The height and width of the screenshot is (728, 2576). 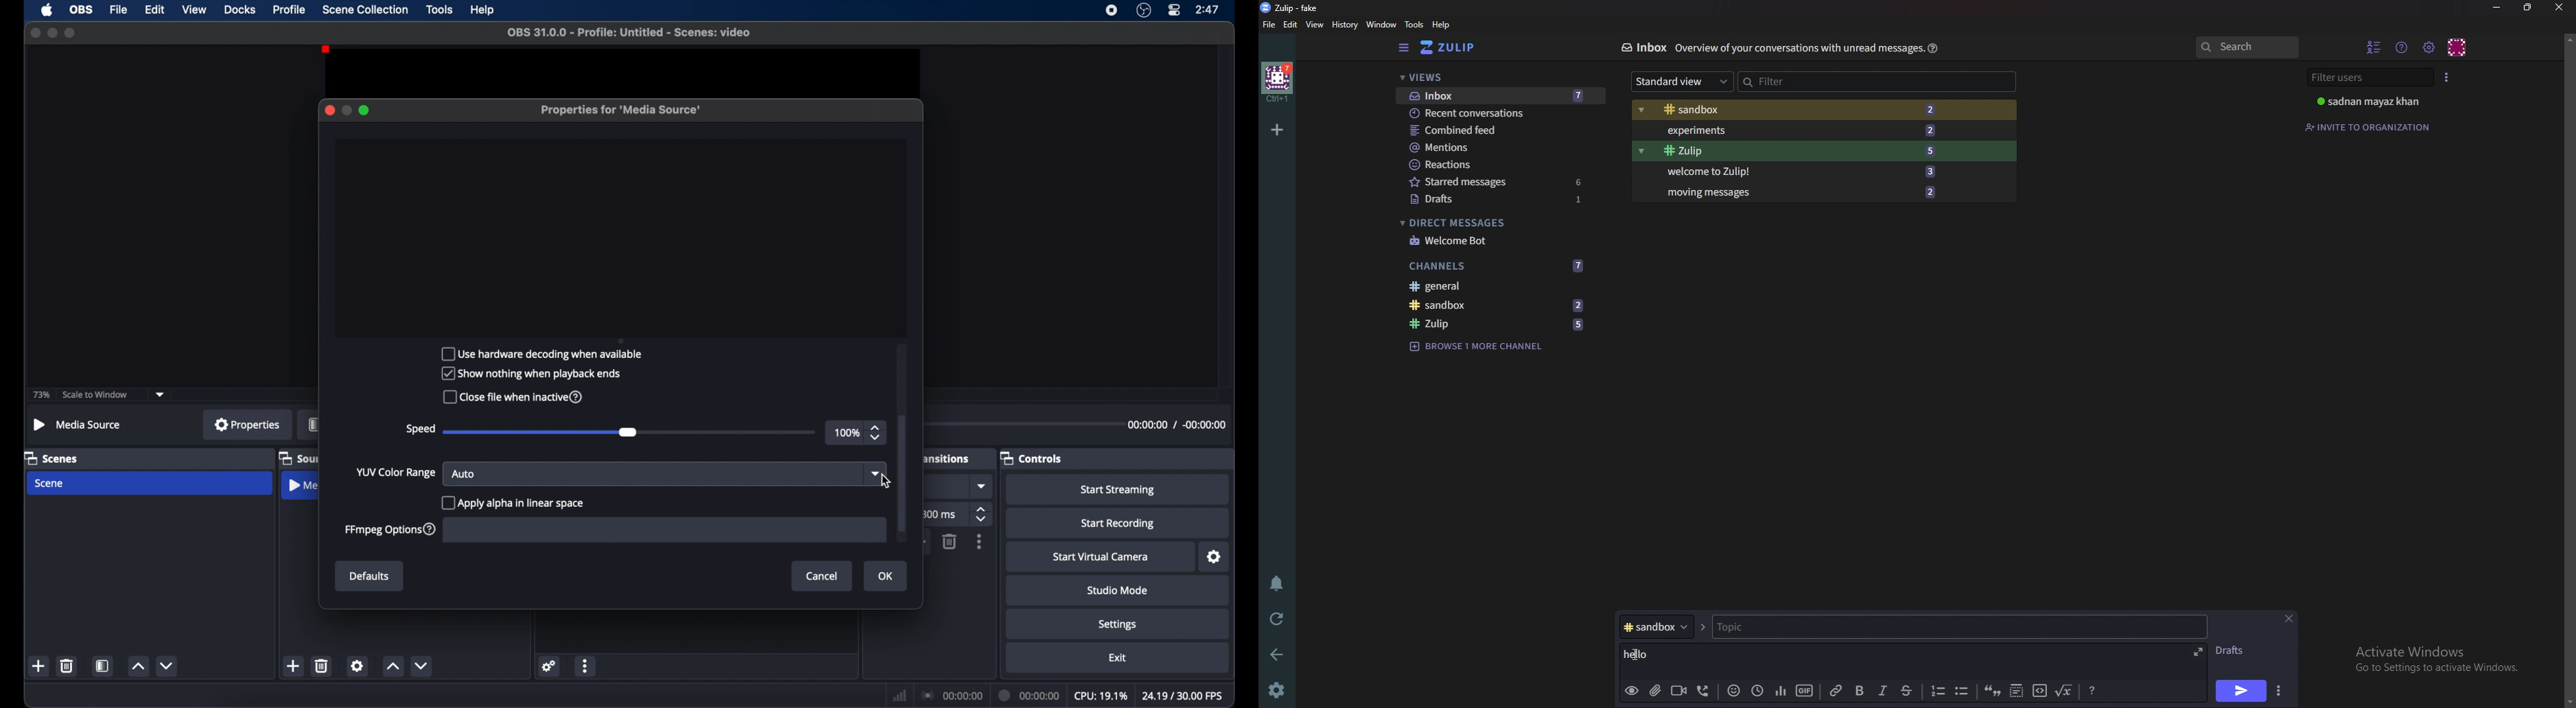 What do you see at coordinates (483, 10) in the screenshot?
I see `help` at bounding box center [483, 10].